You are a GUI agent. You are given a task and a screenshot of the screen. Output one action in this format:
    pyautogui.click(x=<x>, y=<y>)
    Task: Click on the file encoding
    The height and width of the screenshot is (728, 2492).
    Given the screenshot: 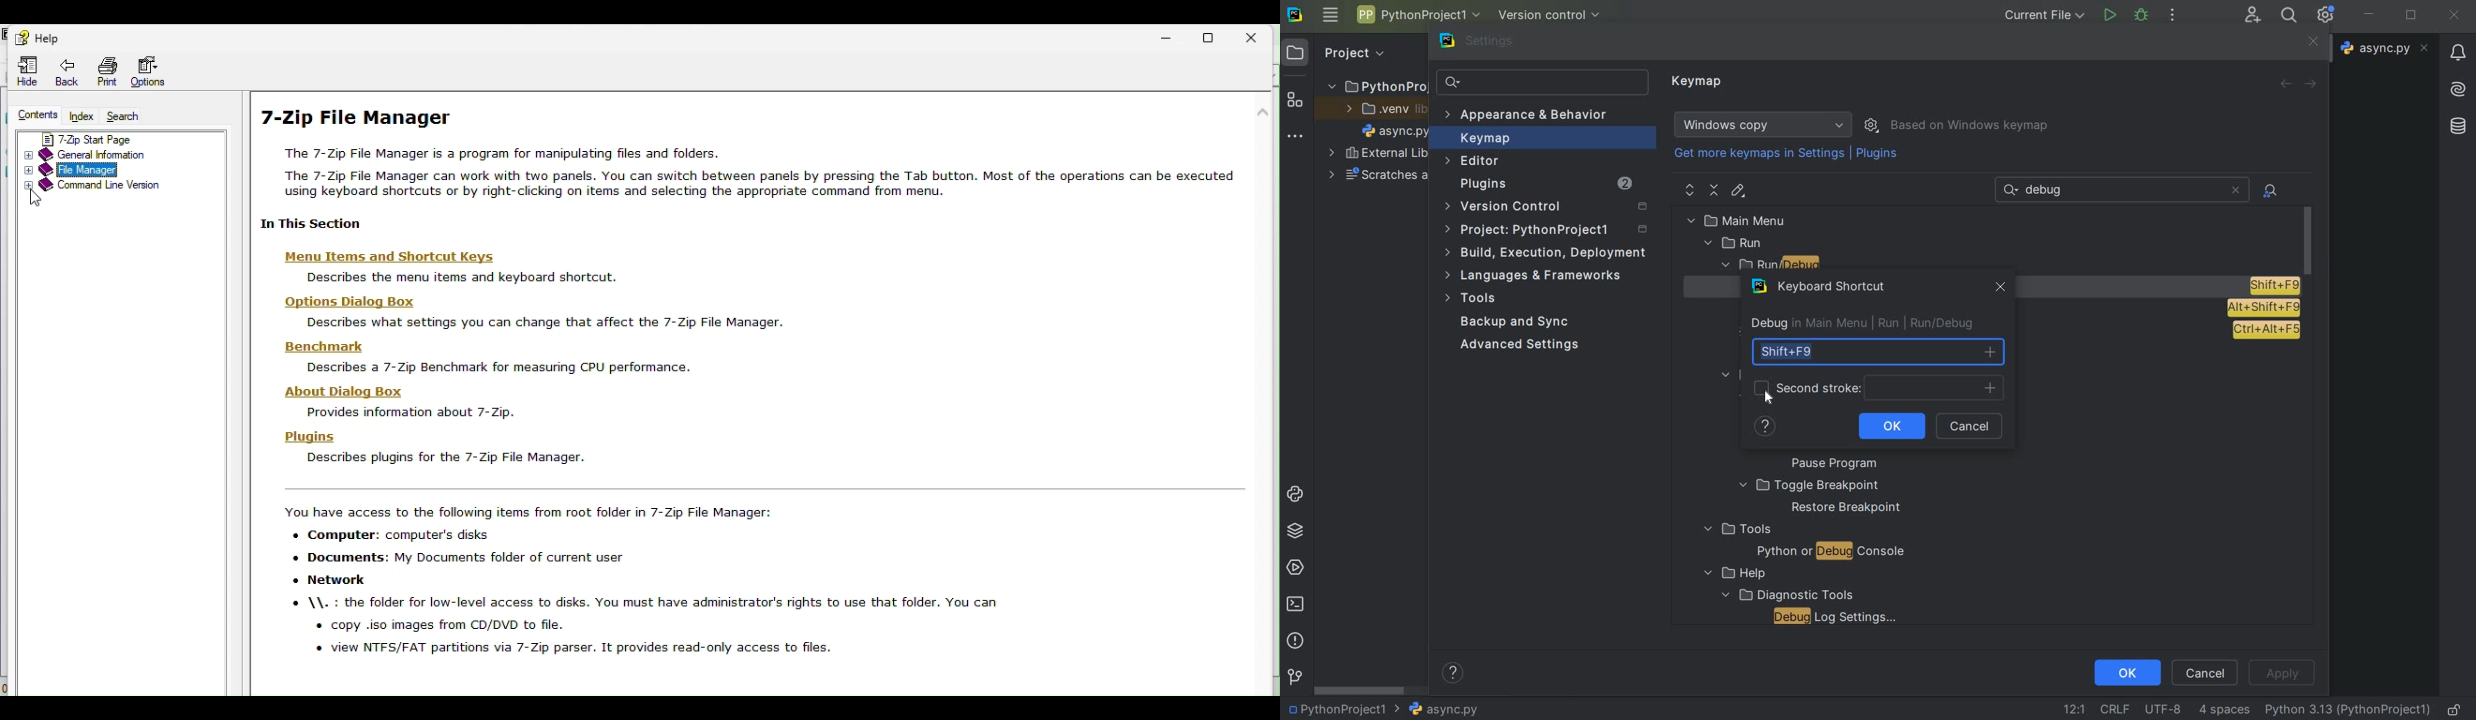 What is the action you would take?
    pyautogui.click(x=2165, y=708)
    